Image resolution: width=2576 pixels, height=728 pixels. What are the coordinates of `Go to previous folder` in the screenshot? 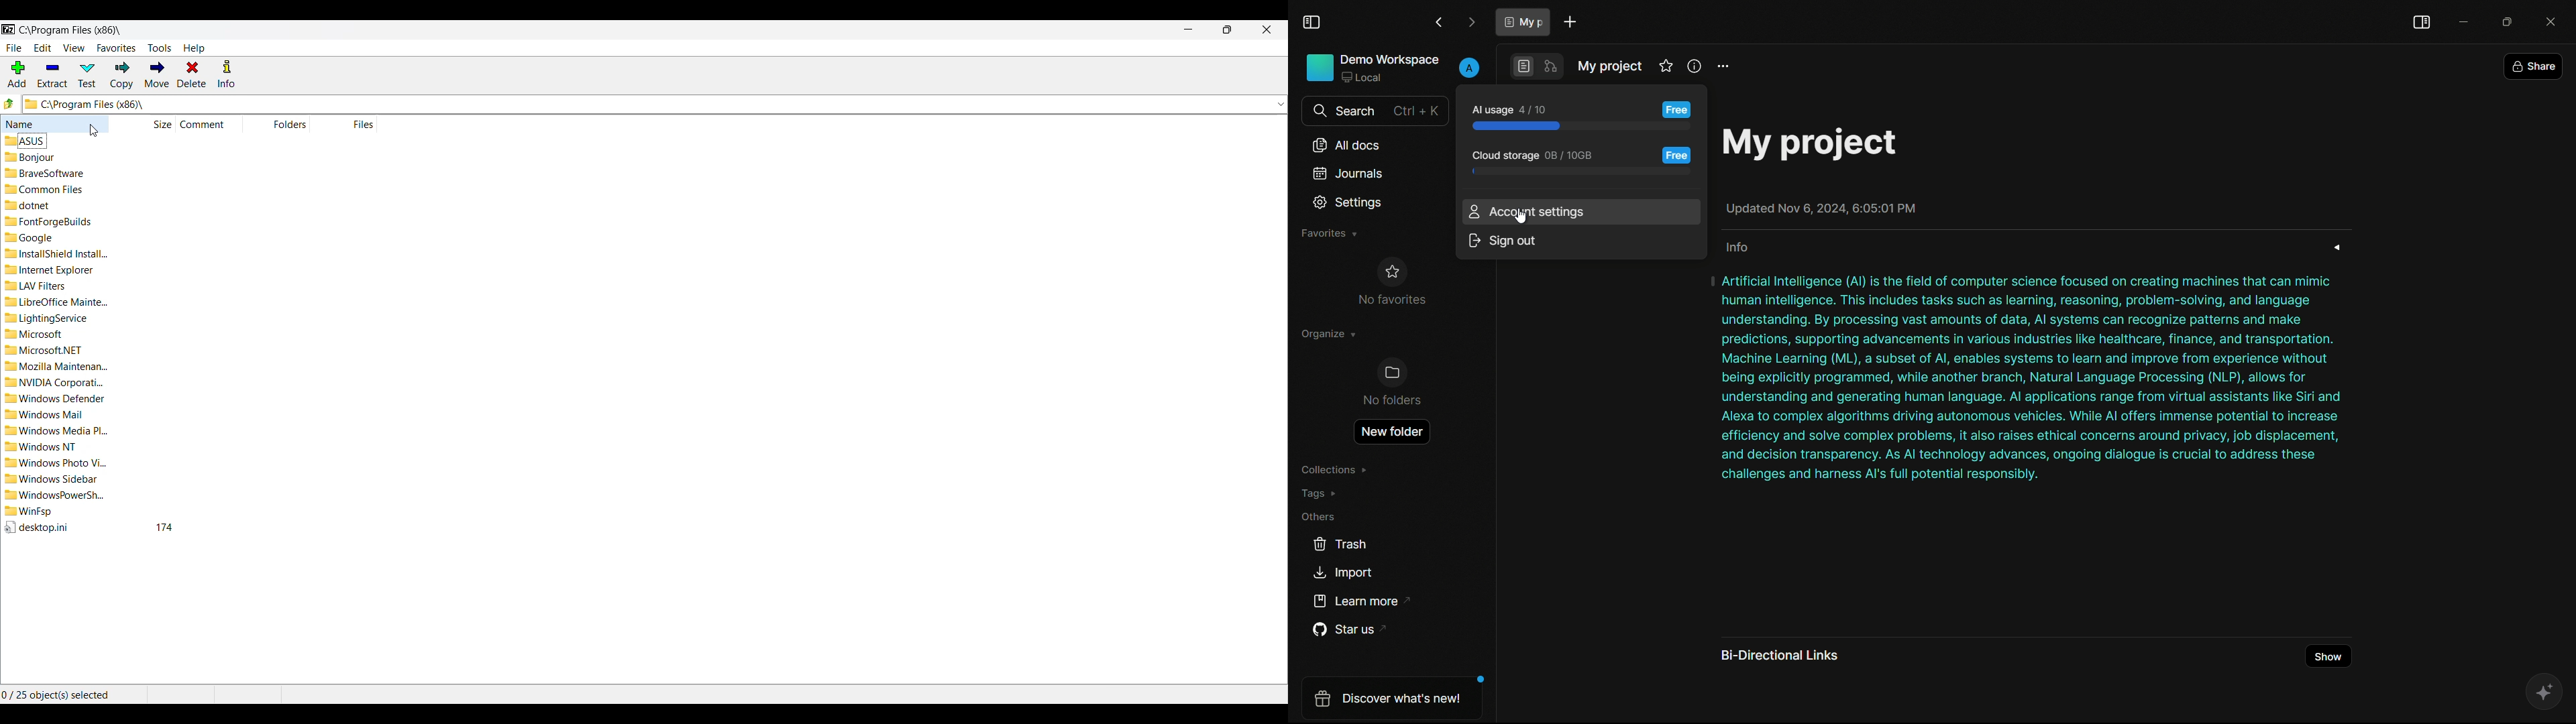 It's located at (9, 103).